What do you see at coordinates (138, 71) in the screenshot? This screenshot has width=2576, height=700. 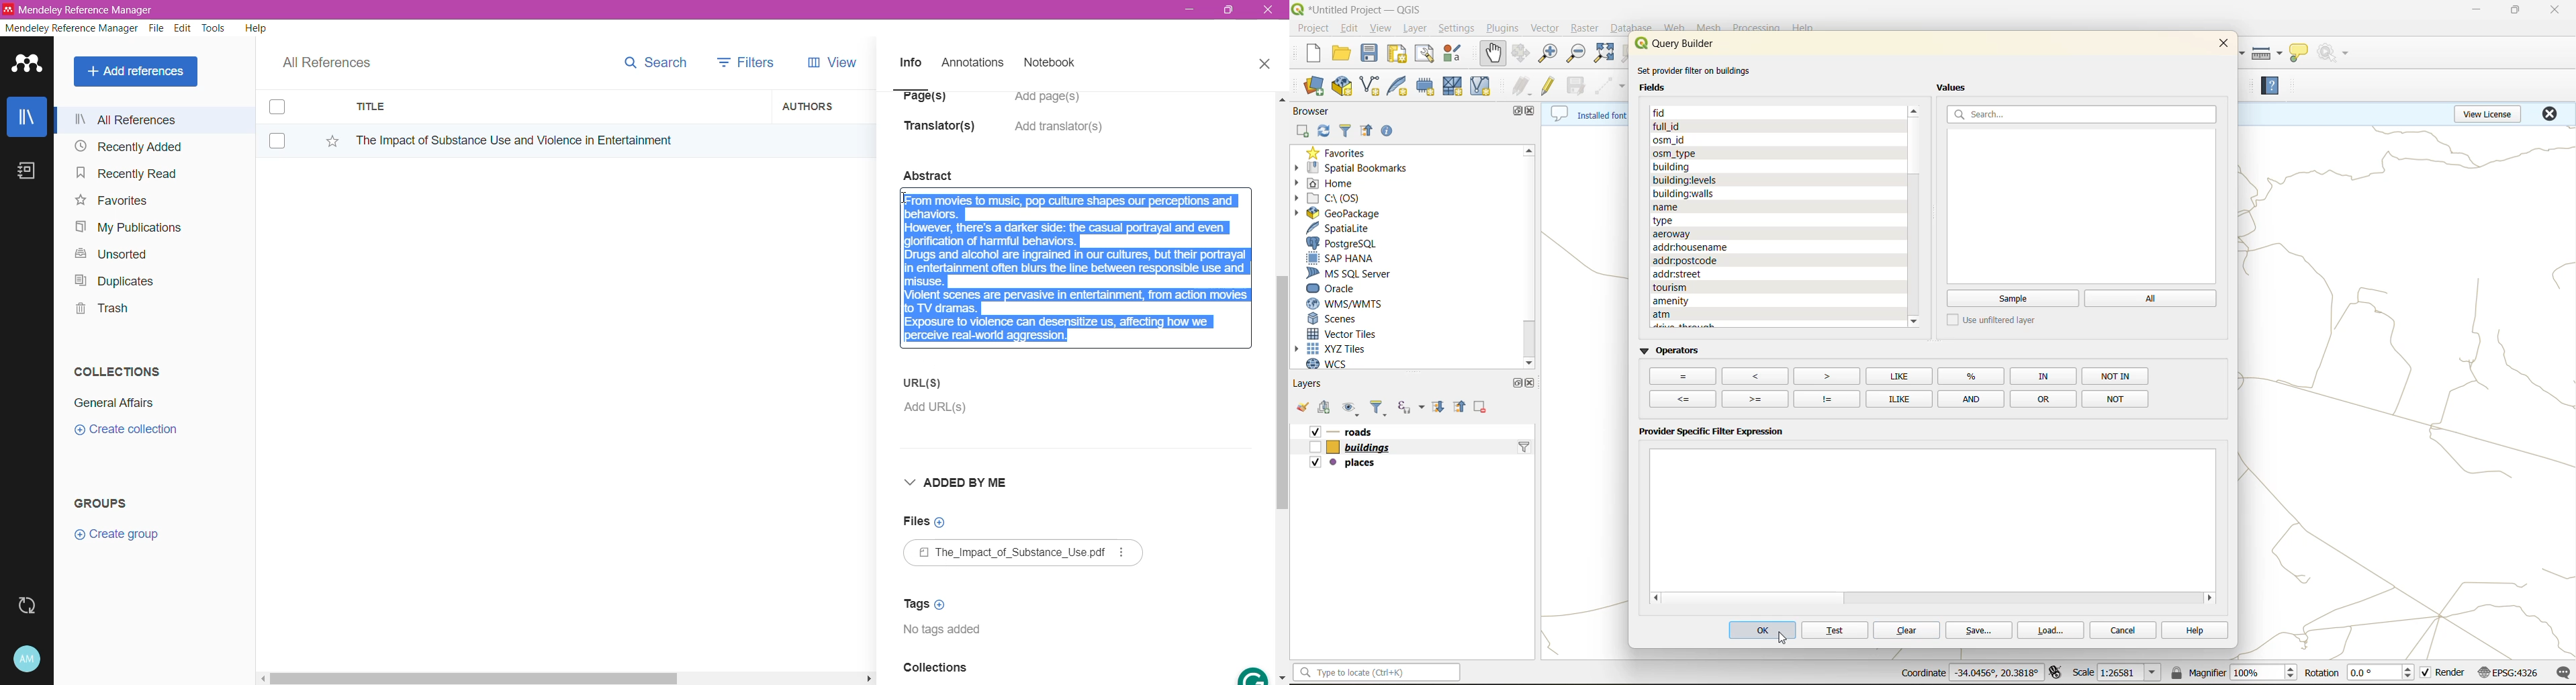 I see `Add References` at bounding box center [138, 71].